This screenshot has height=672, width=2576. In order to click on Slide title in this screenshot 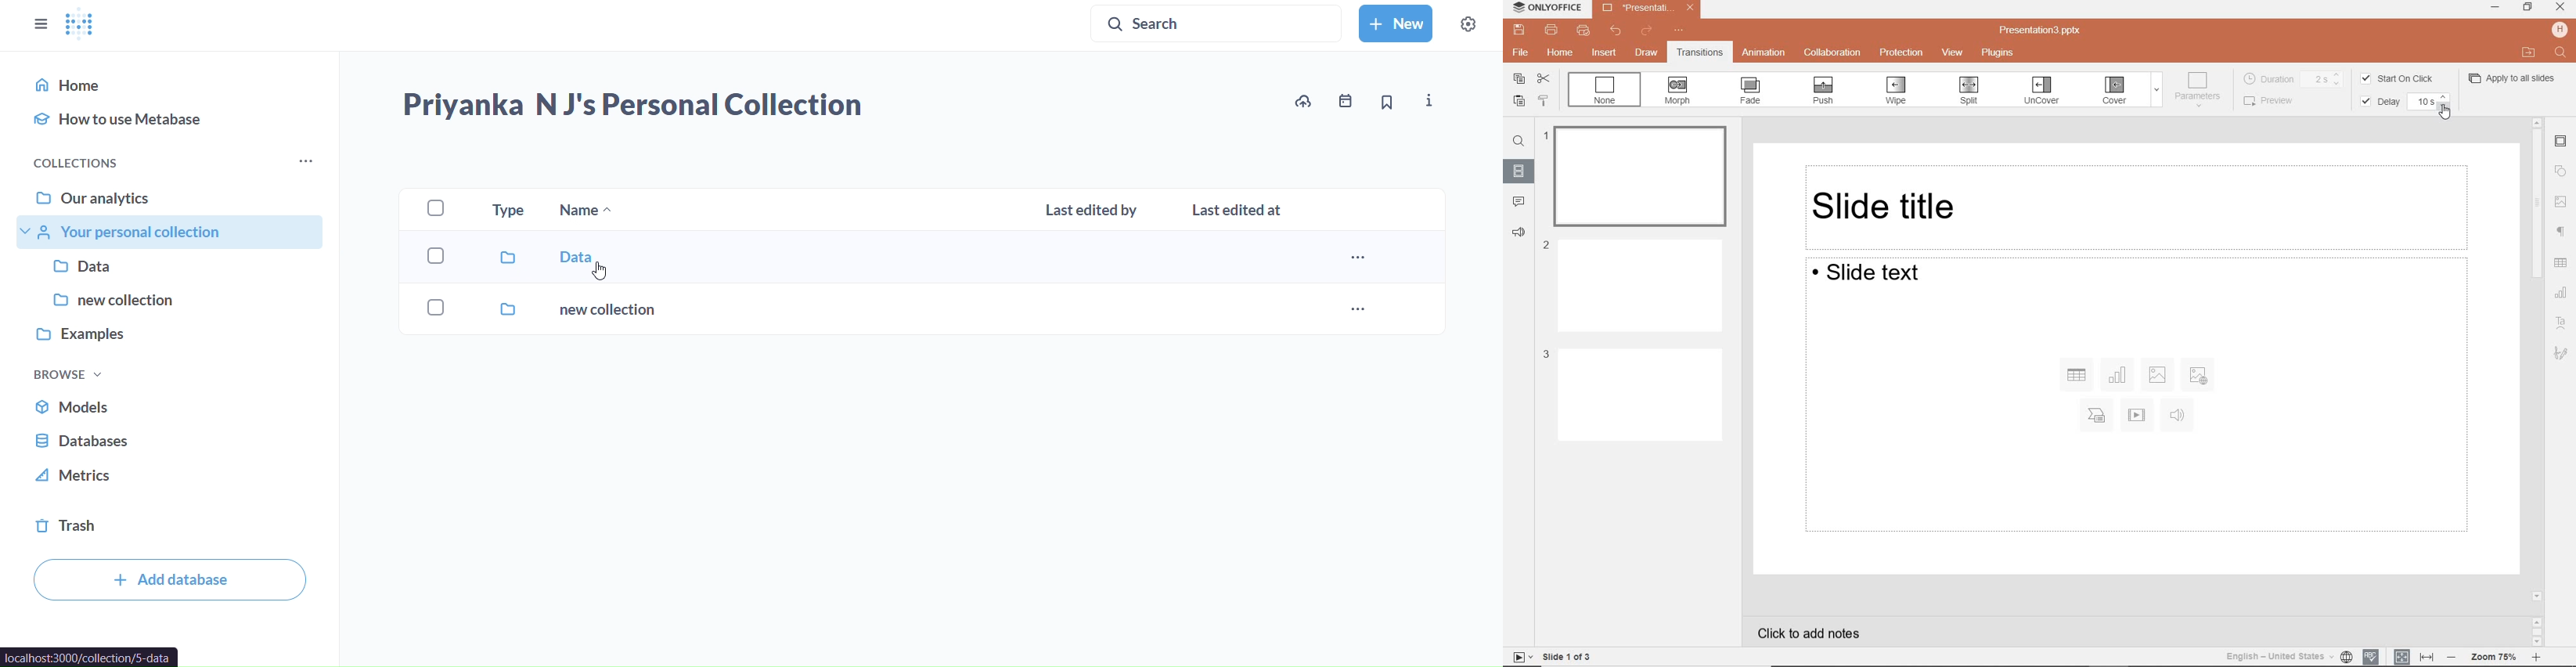, I will do `click(2138, 203)`.